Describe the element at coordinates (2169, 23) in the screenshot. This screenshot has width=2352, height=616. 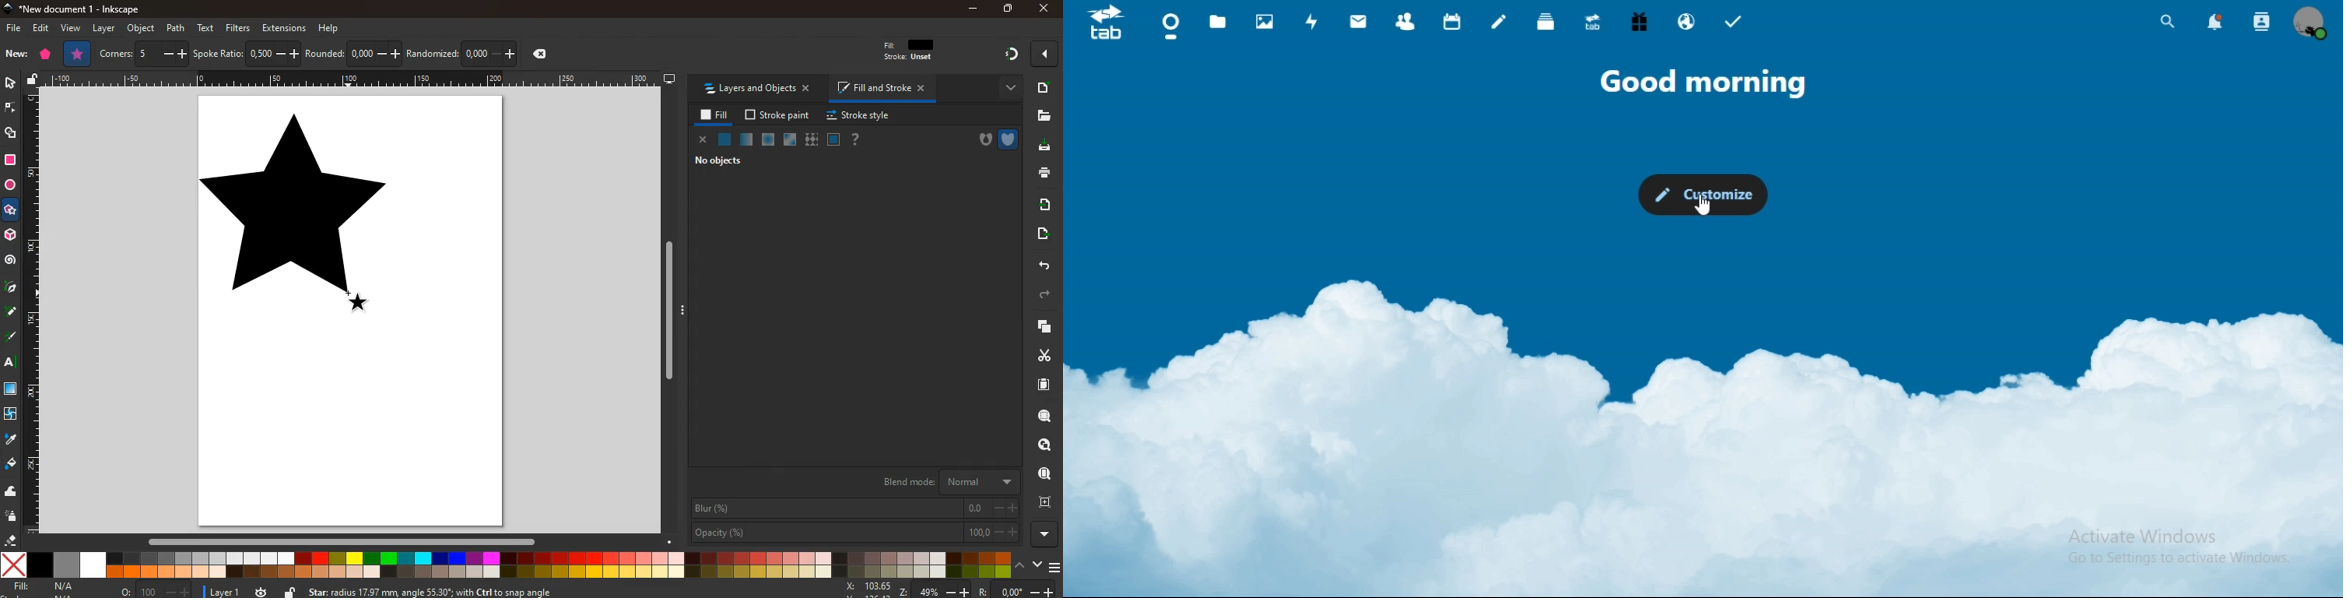
I see `search` at that location.